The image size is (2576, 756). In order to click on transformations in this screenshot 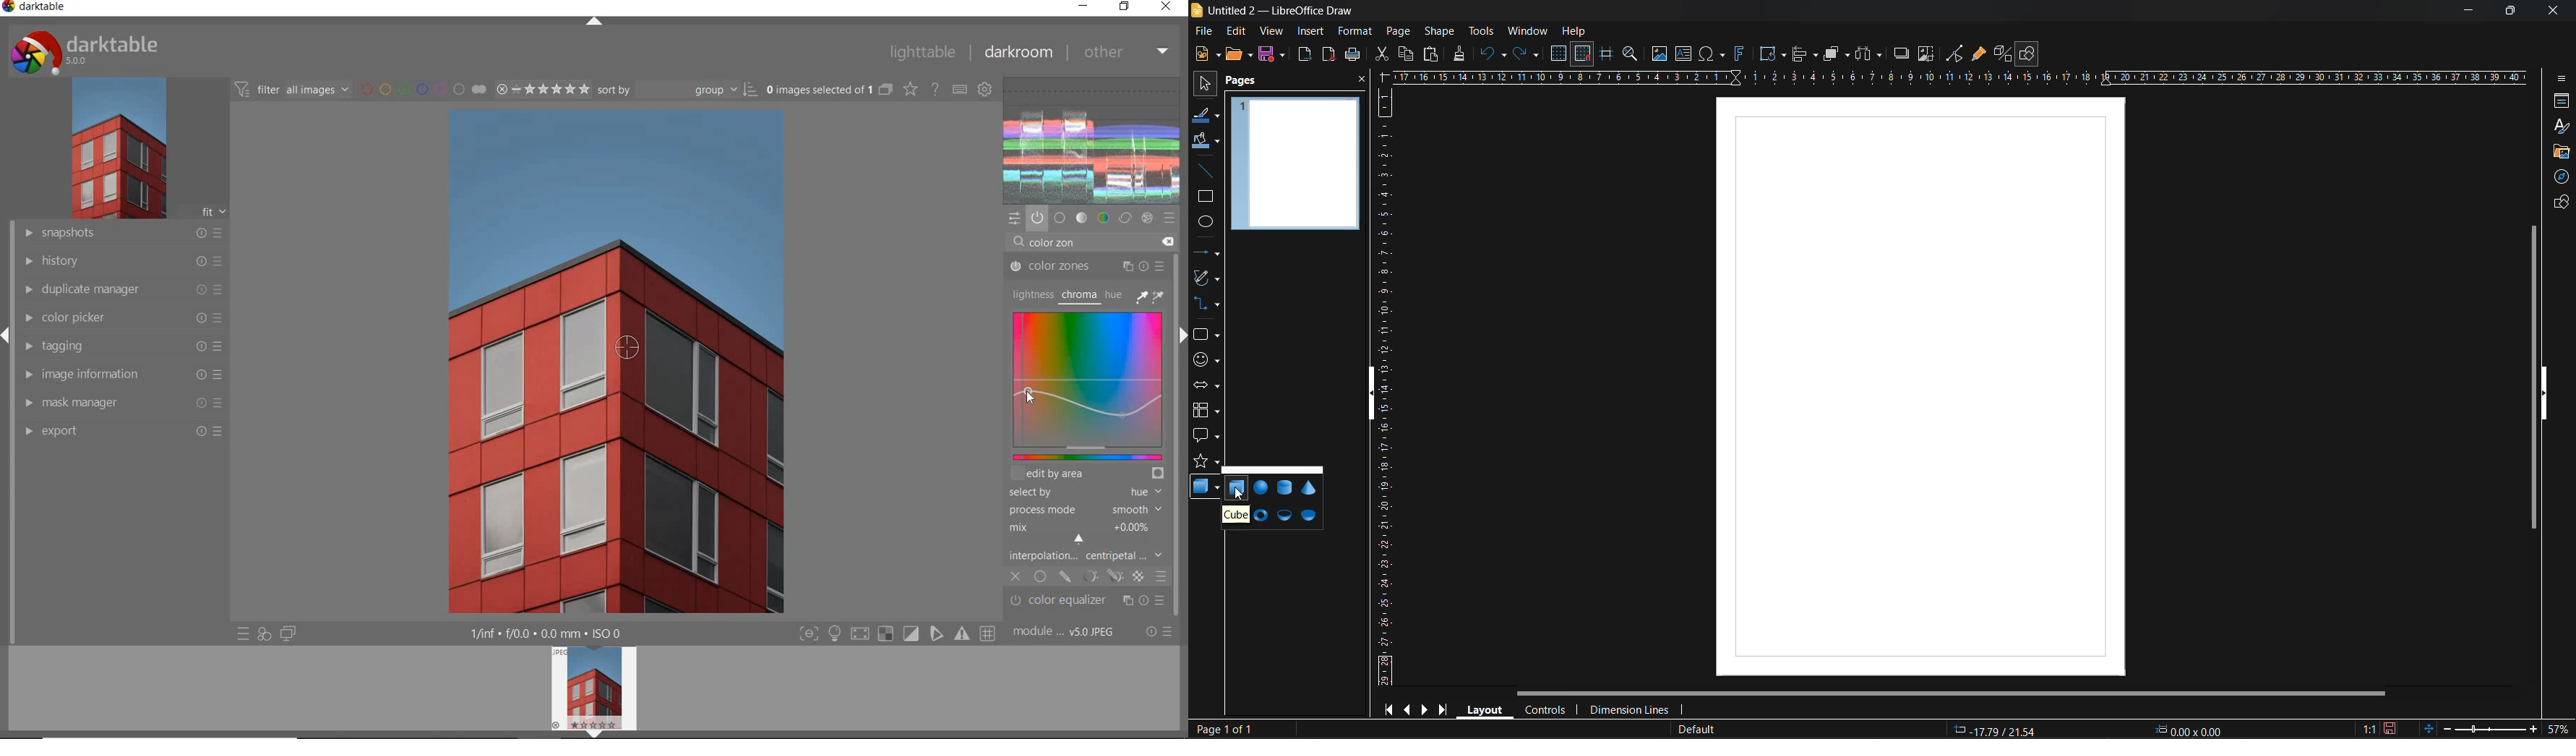, I will do `click(1774, 54)`.